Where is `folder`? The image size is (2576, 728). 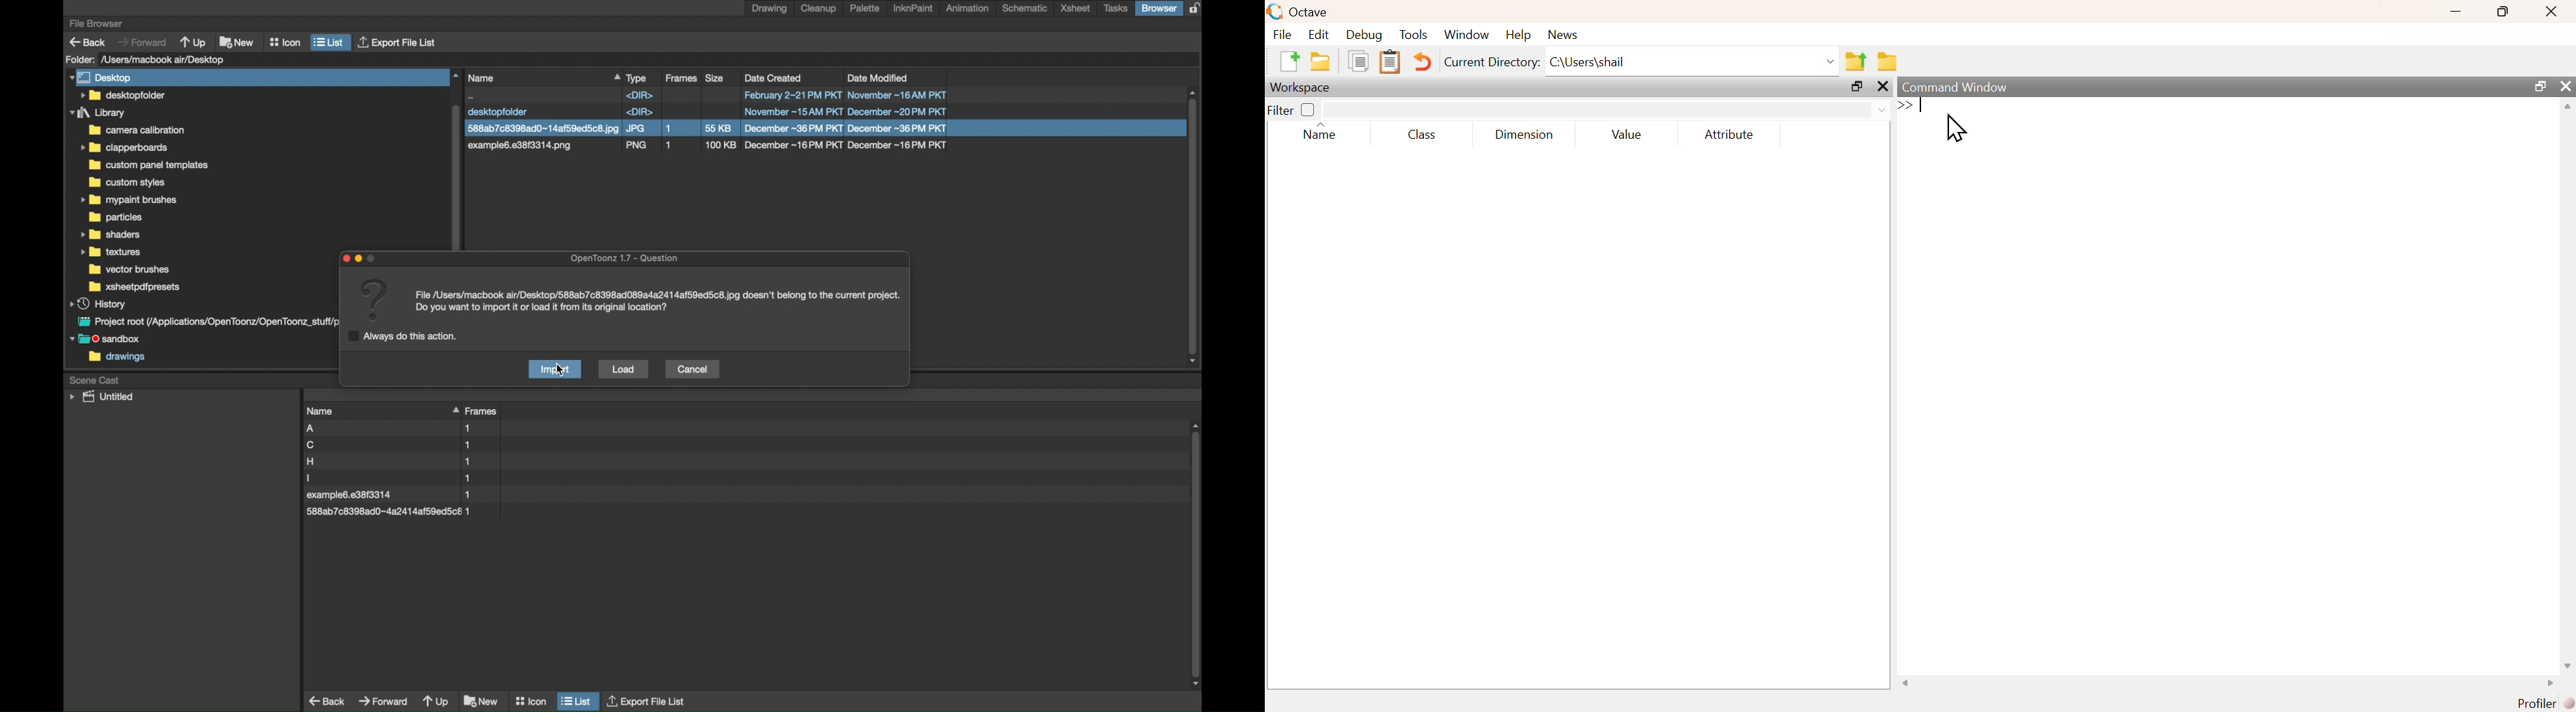 folder is located at coordinates (111, 252).